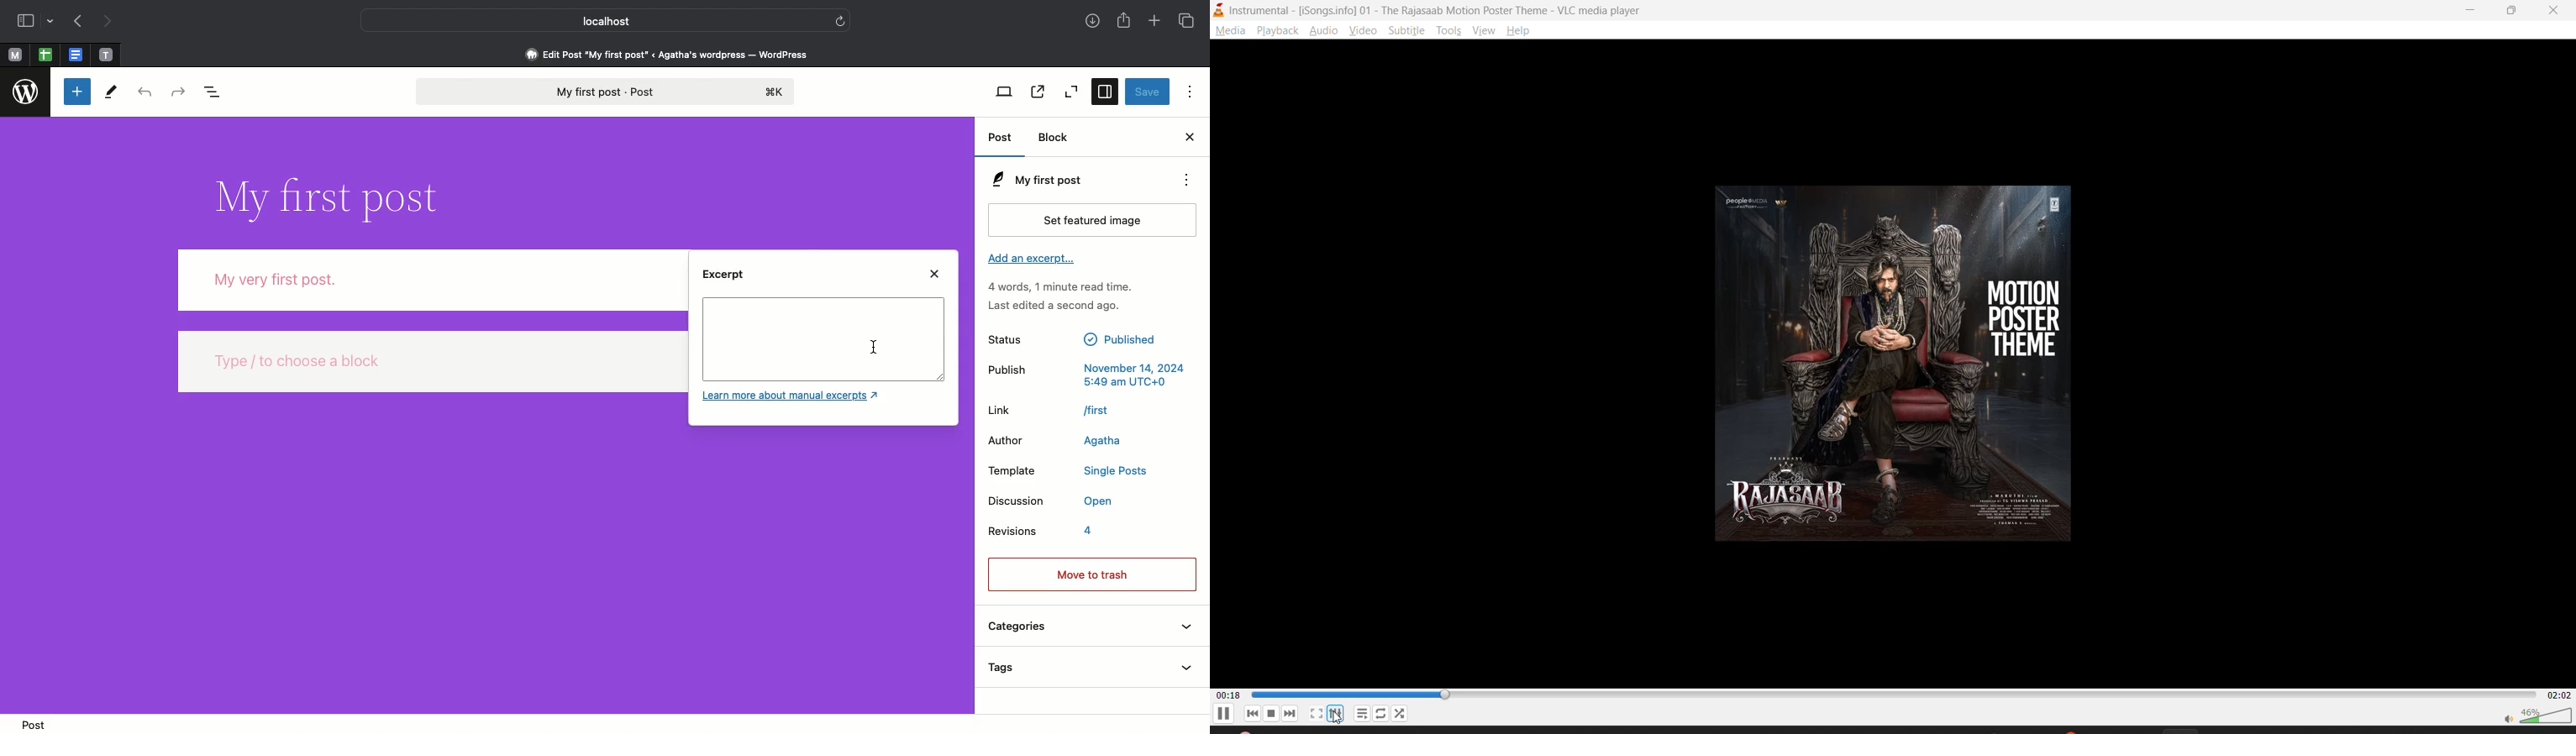  What do you see at coordinates (13, 54) in the screenshot?
I see `M tabs` at bounding box center [13, 54].